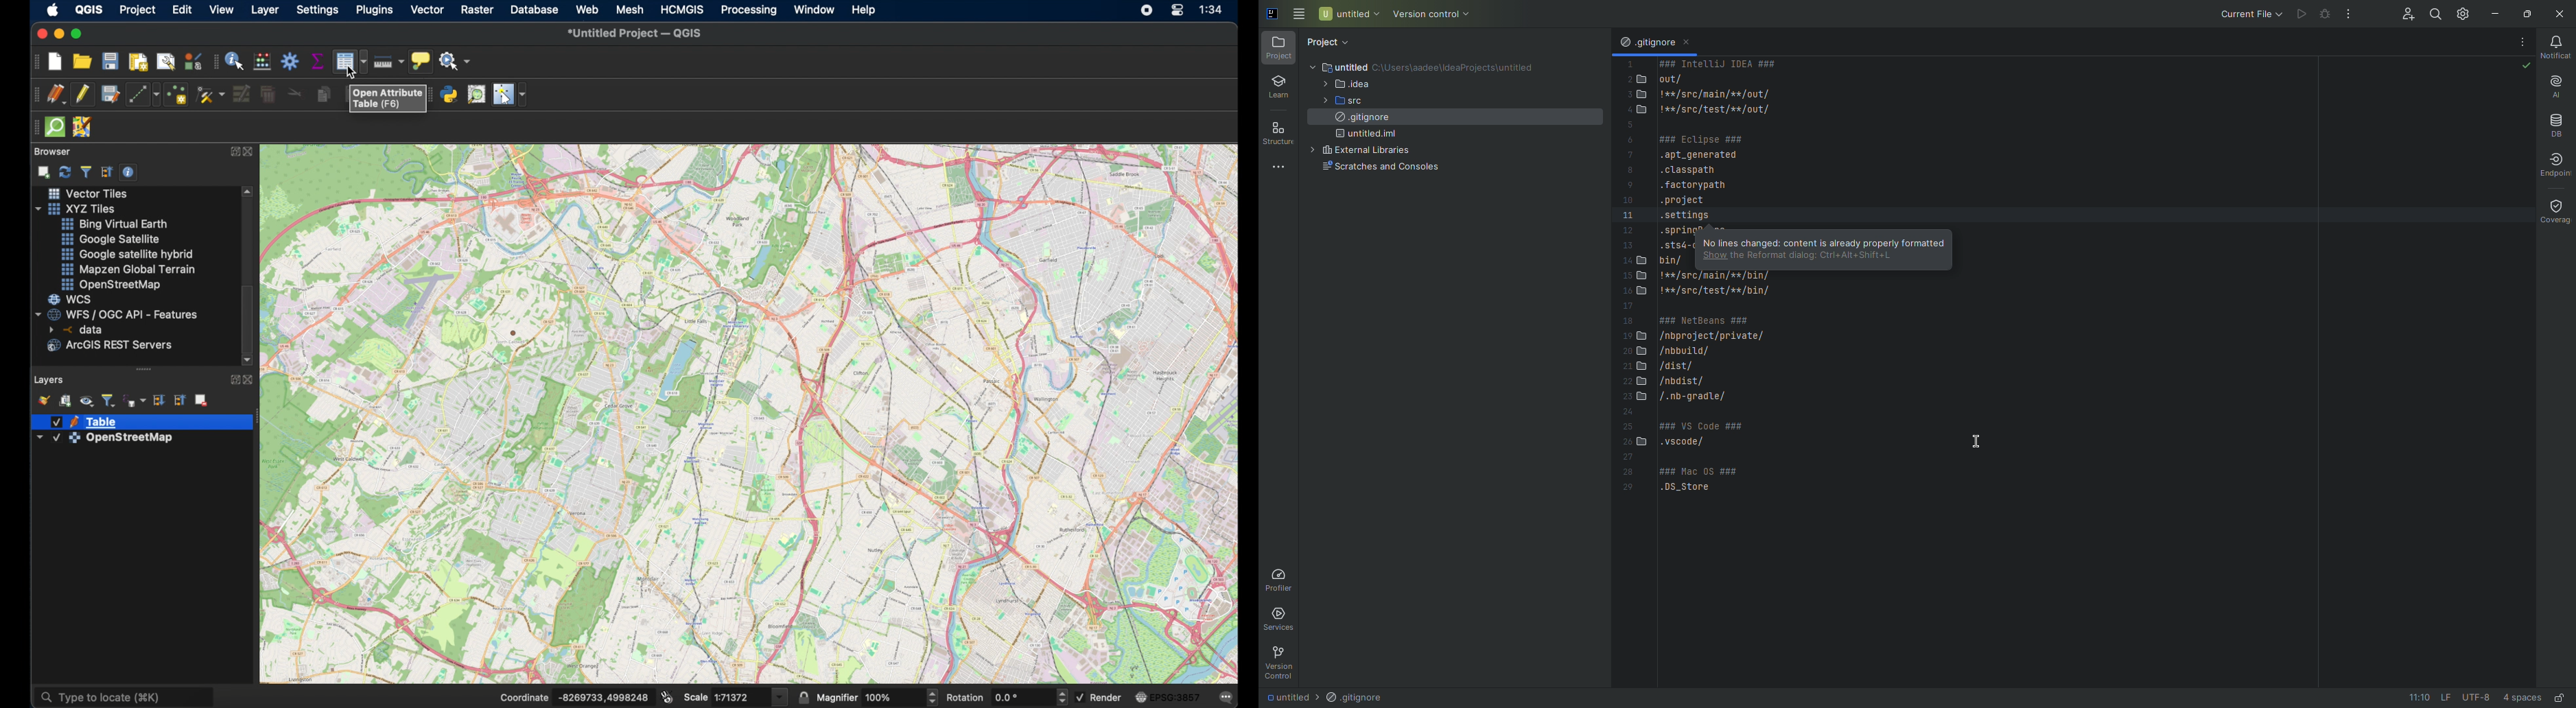  What do you see at coordinates (89, 193) in the screenshot?
I see `vector tiles` at bounding box center [89, 193].